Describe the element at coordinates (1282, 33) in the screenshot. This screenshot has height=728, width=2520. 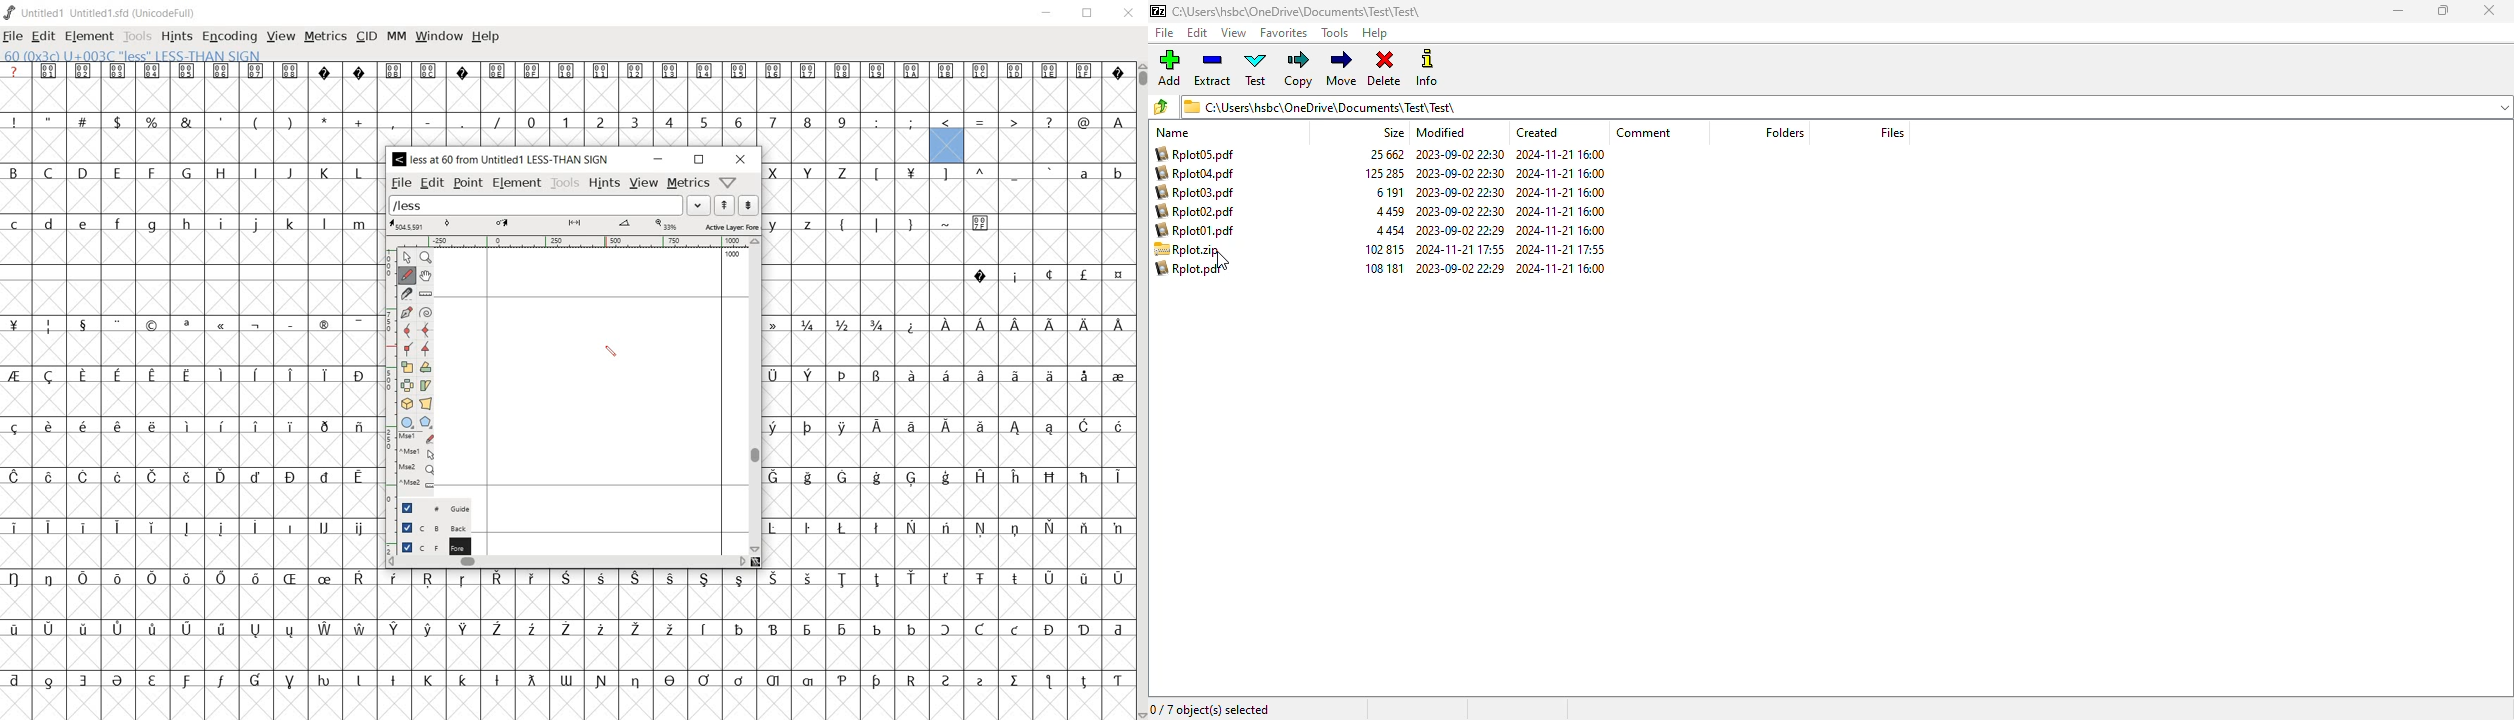
I see `favorites` at that location.